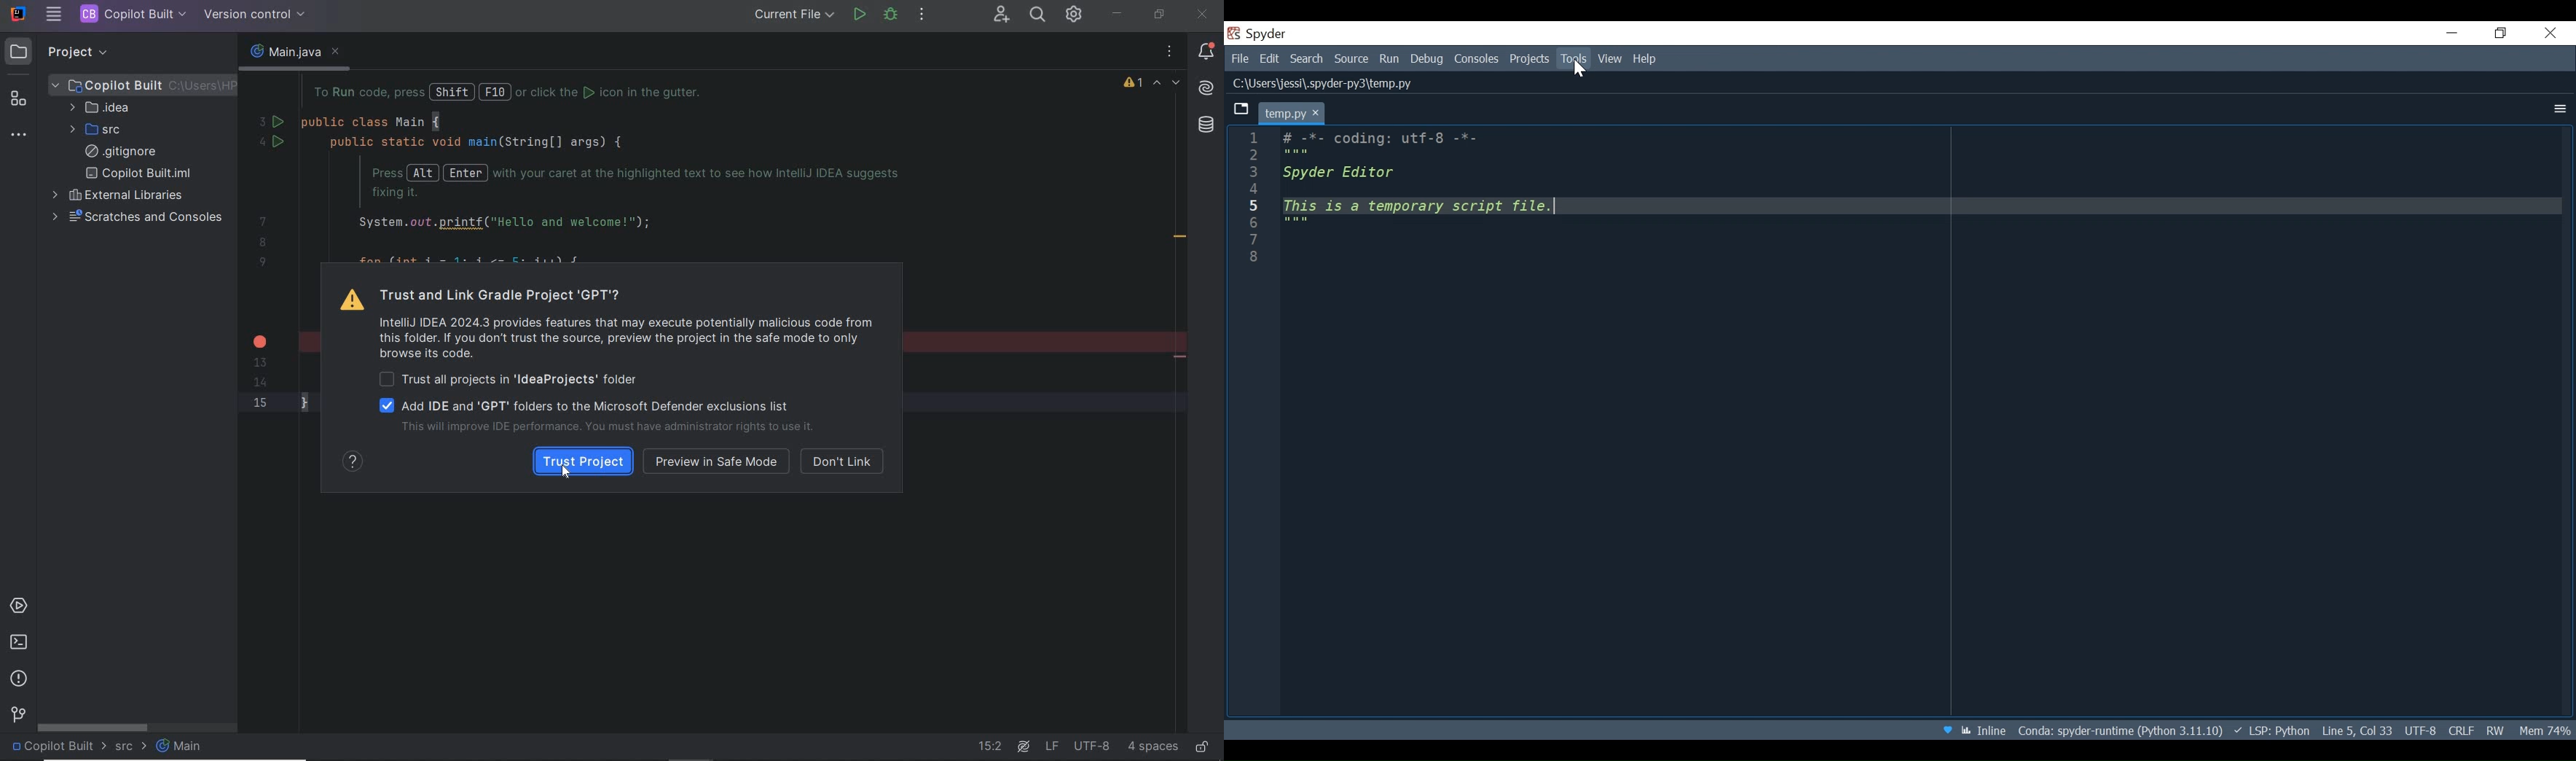  I want to click on Help Spyder, so click(1948, 729).